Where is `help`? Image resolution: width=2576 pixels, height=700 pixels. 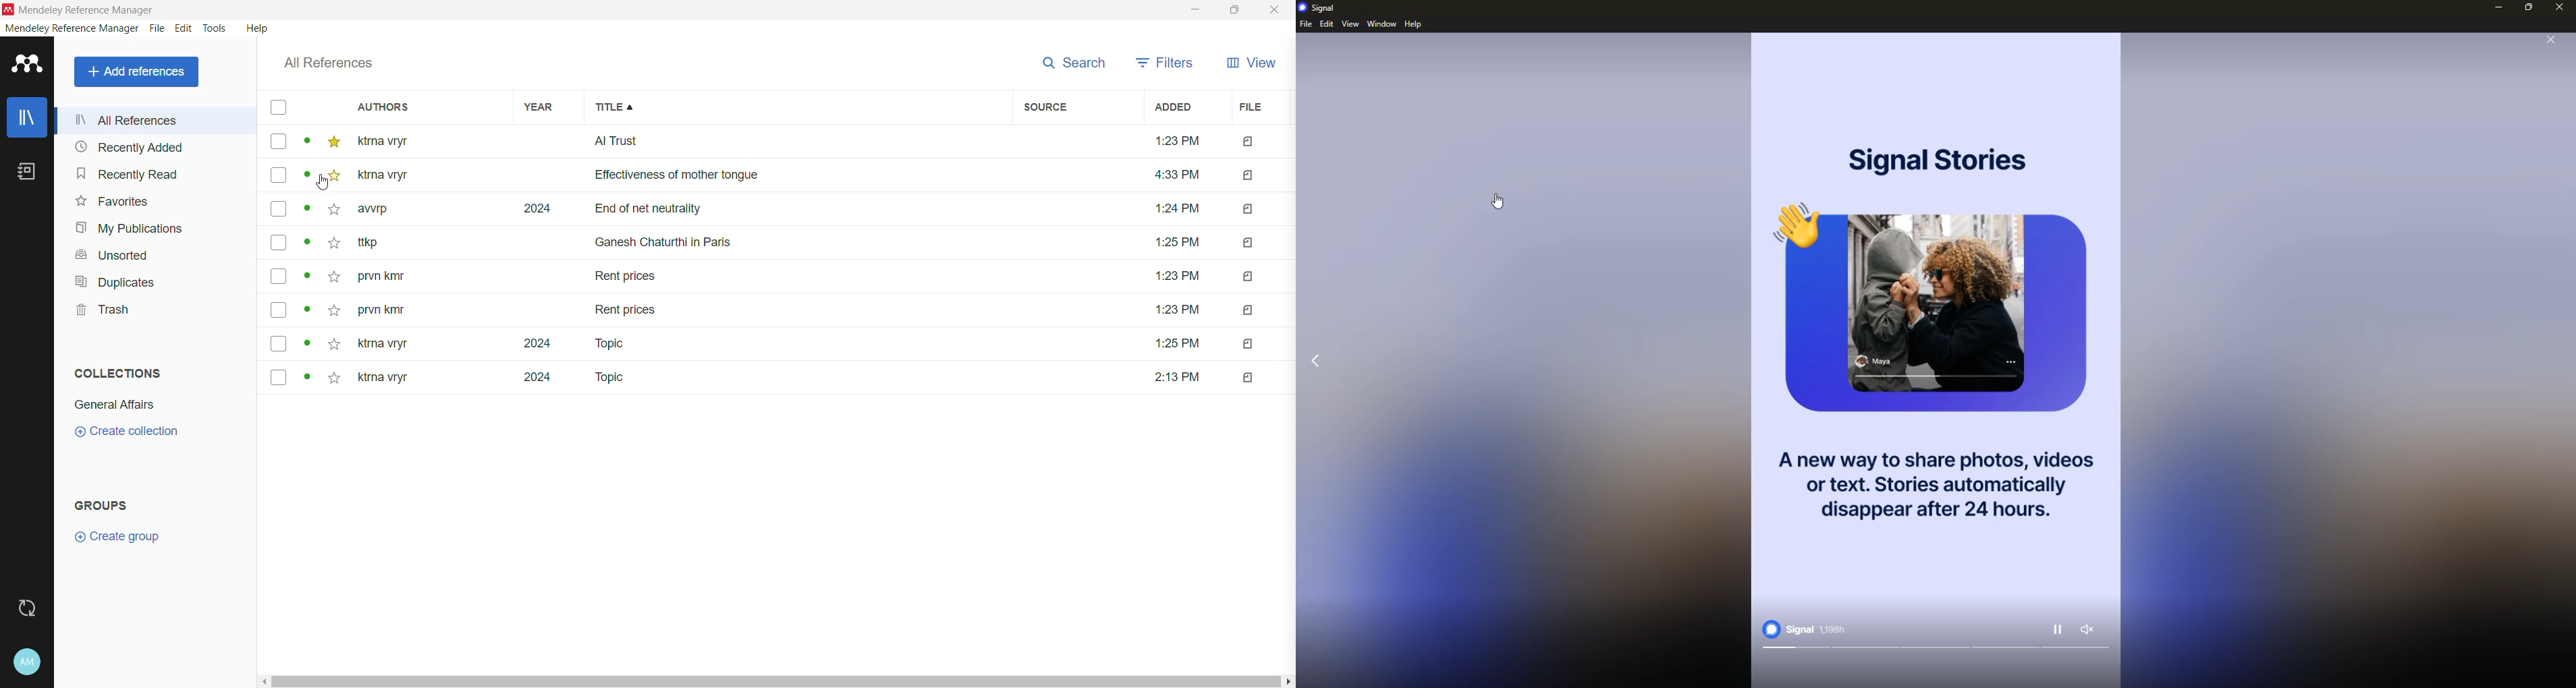 help is located at coordinates (1412, 24).